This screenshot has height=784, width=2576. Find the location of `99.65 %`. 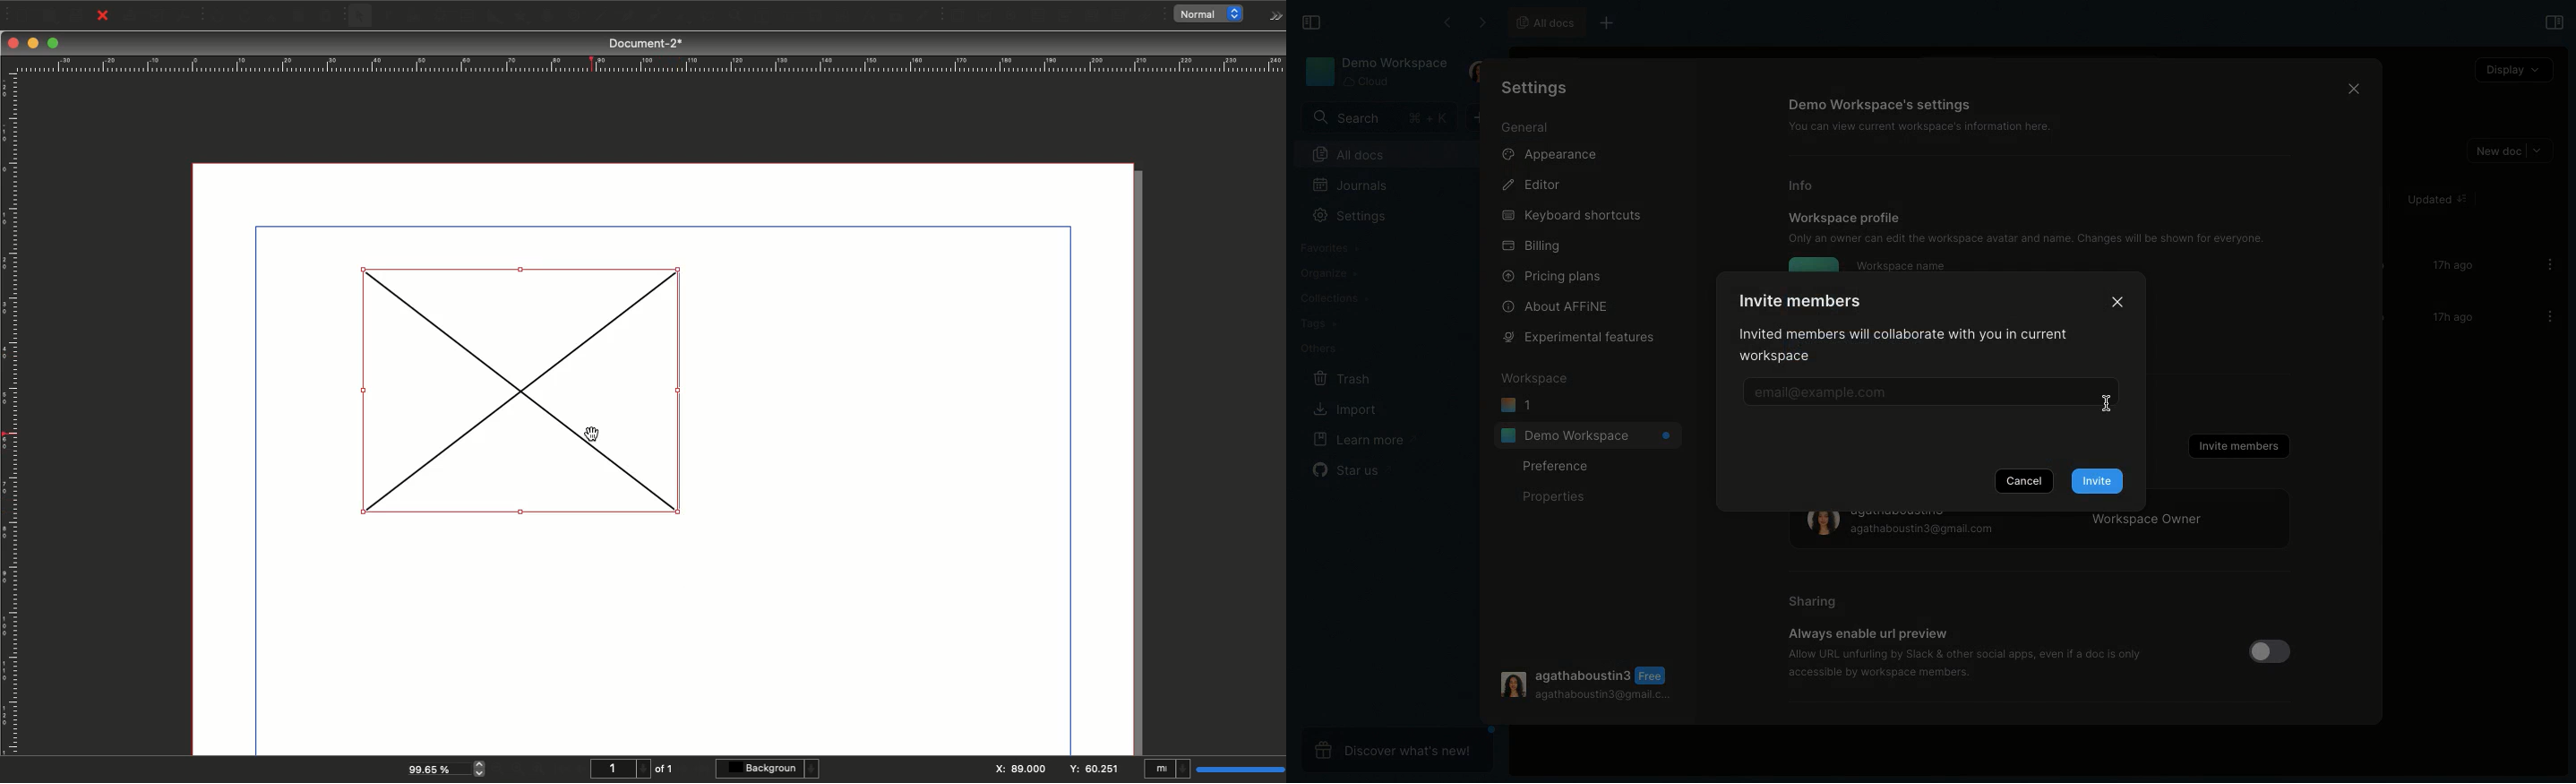

99.65 % is located at coordinates (433, 768).